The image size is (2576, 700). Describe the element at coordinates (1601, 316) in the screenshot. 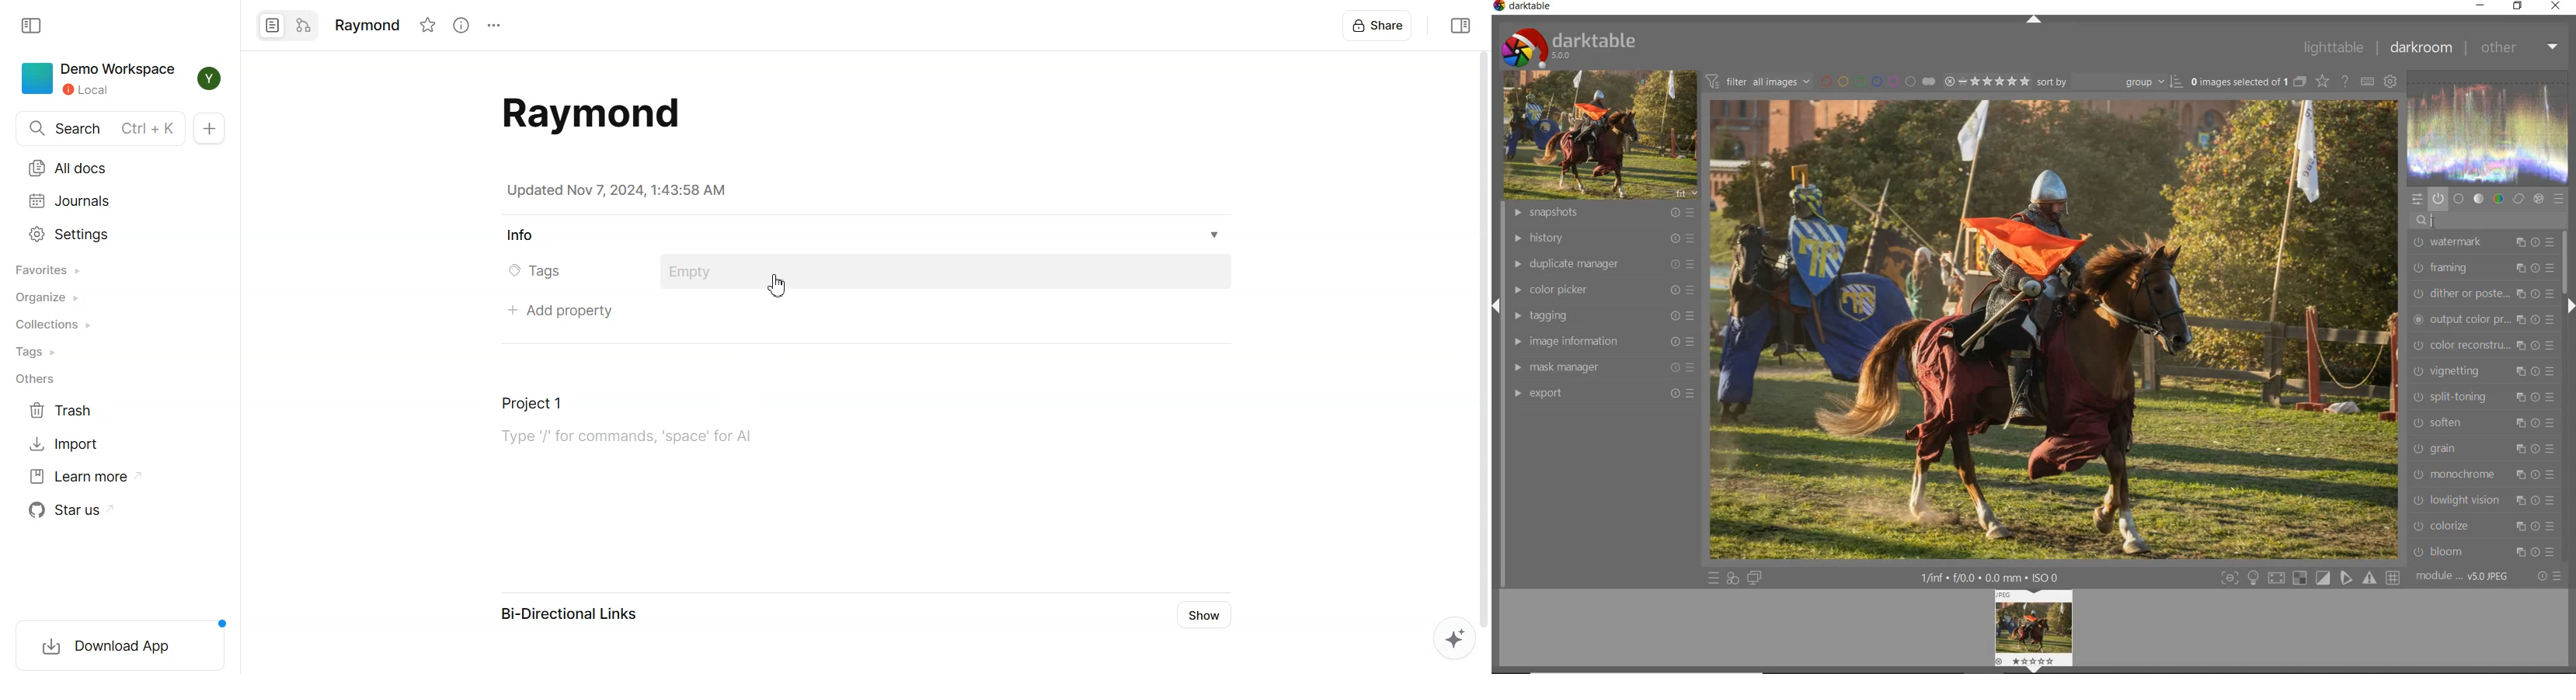

I see `tagging` at that location.